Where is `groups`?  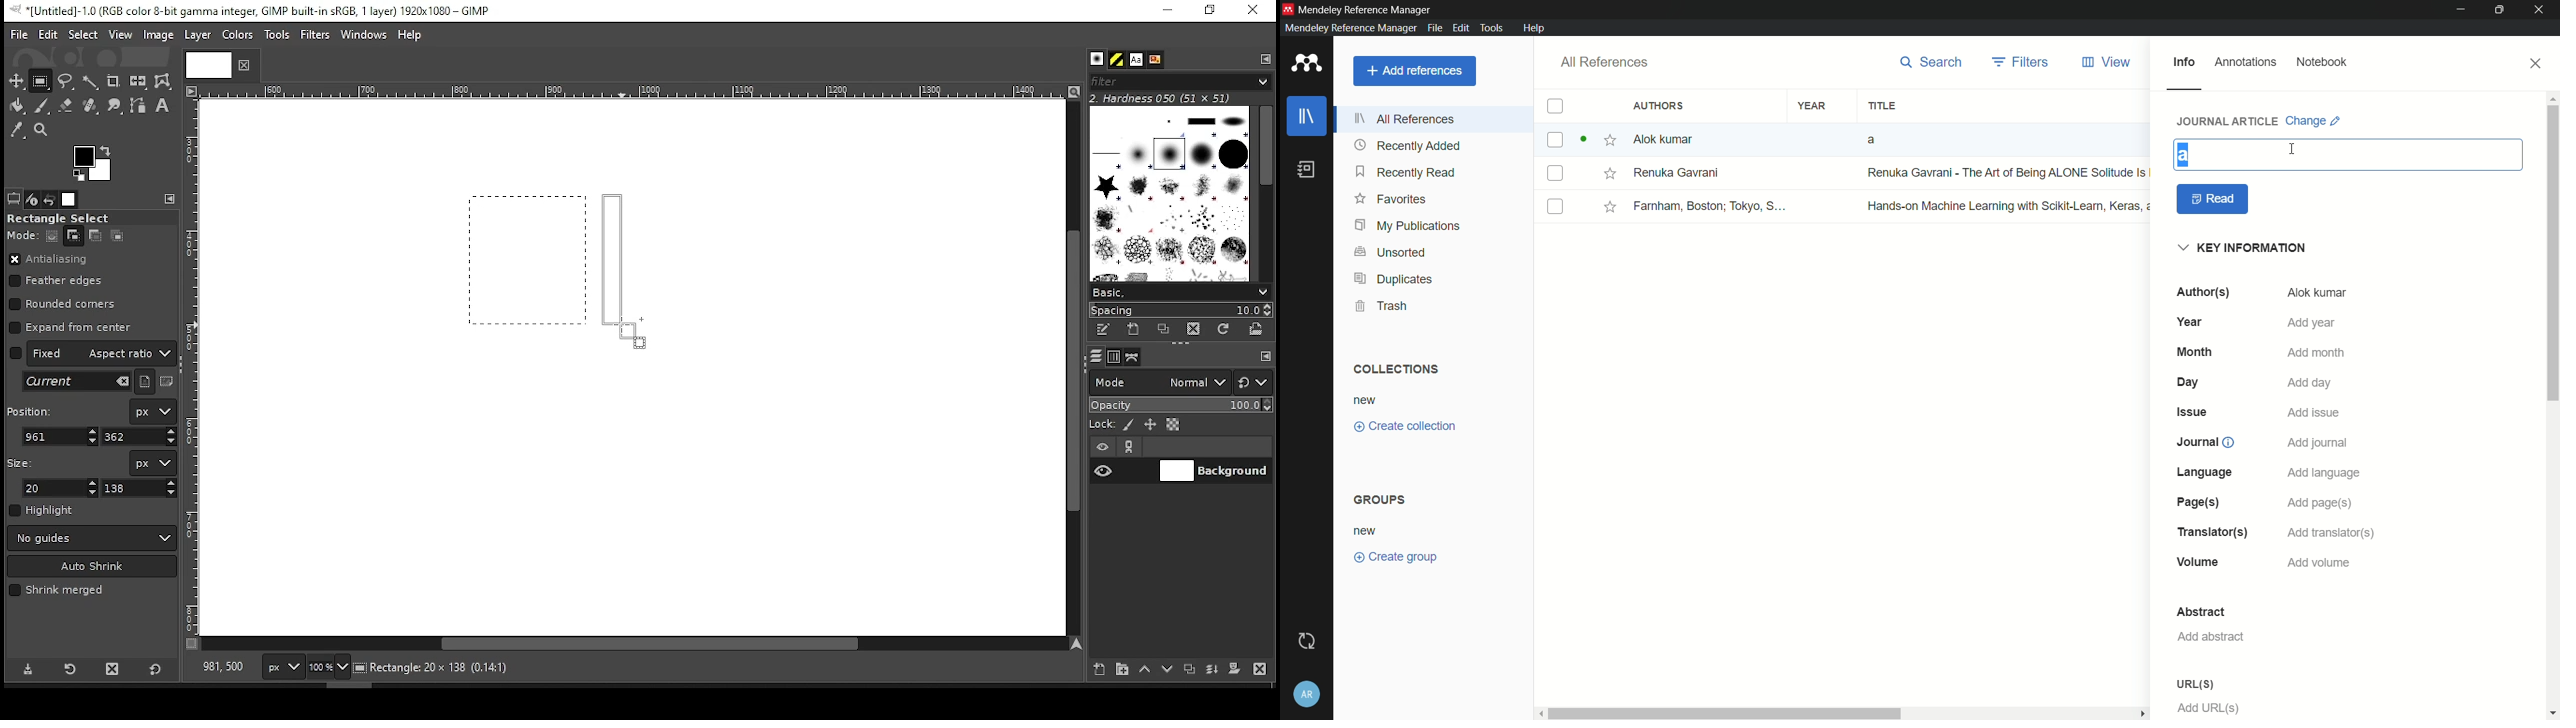
groups is located at coordinates (1382, 499).